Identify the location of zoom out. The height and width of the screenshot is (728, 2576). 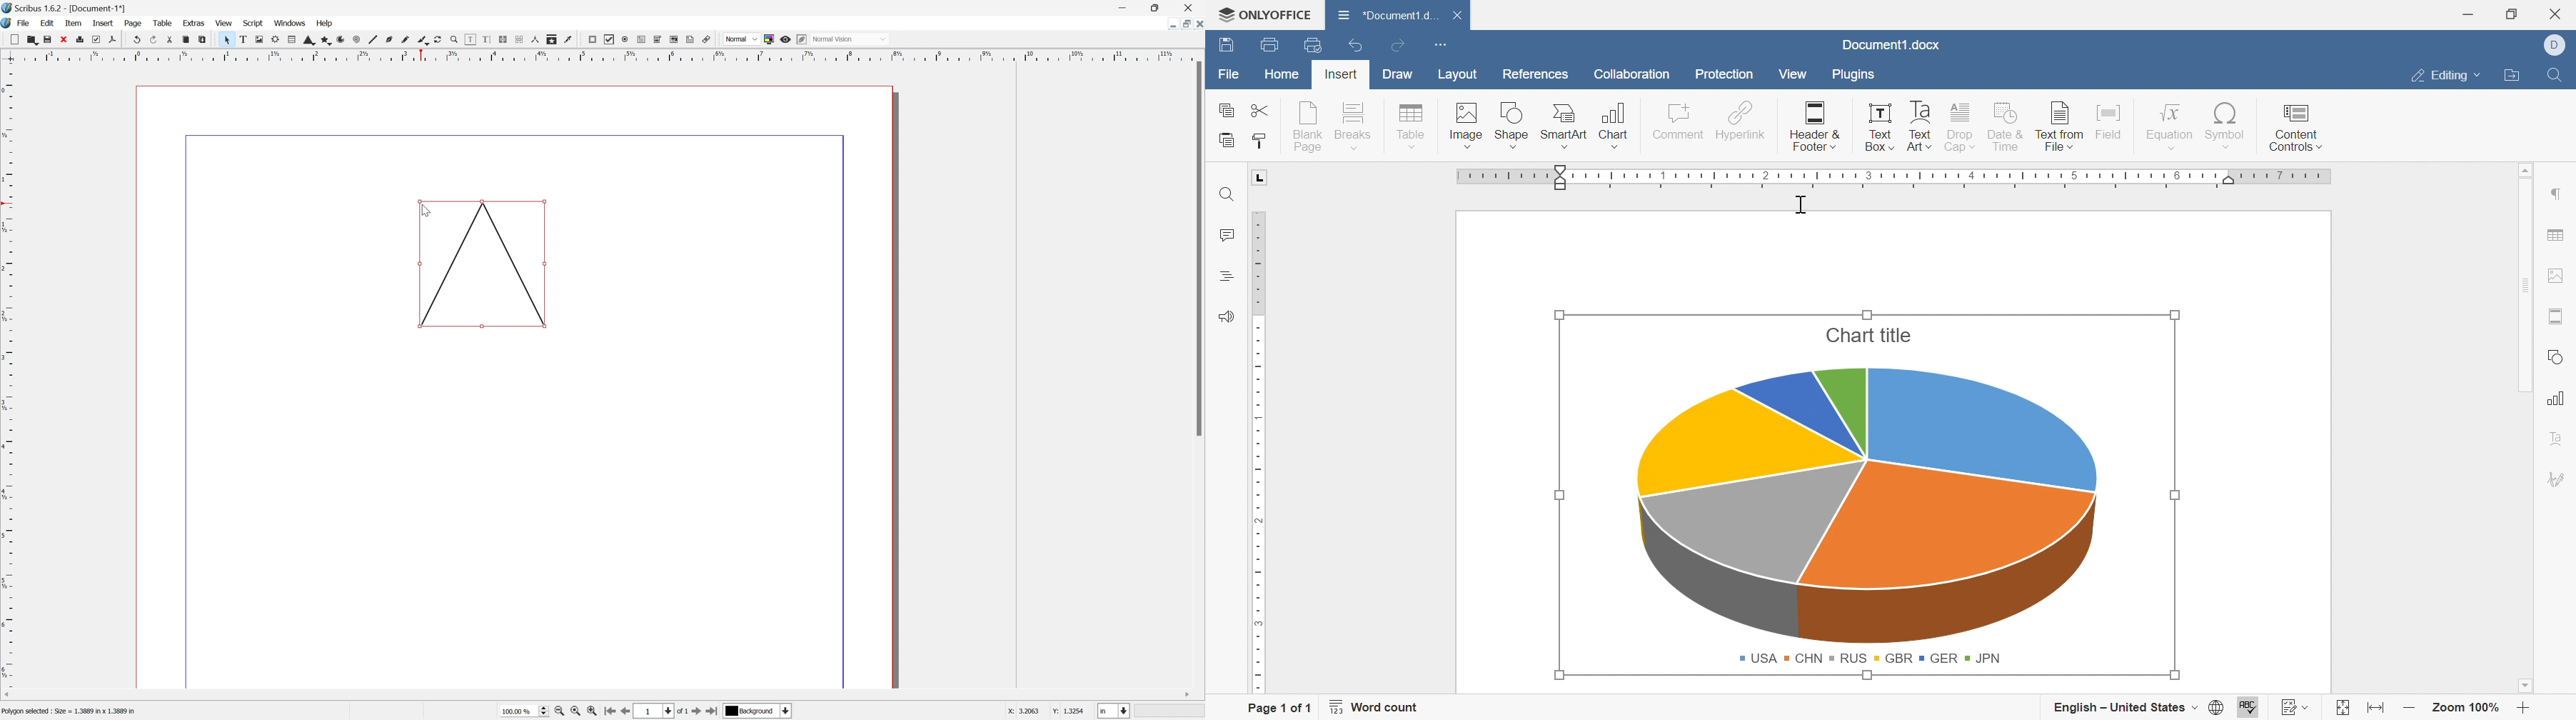
(2407, 707).